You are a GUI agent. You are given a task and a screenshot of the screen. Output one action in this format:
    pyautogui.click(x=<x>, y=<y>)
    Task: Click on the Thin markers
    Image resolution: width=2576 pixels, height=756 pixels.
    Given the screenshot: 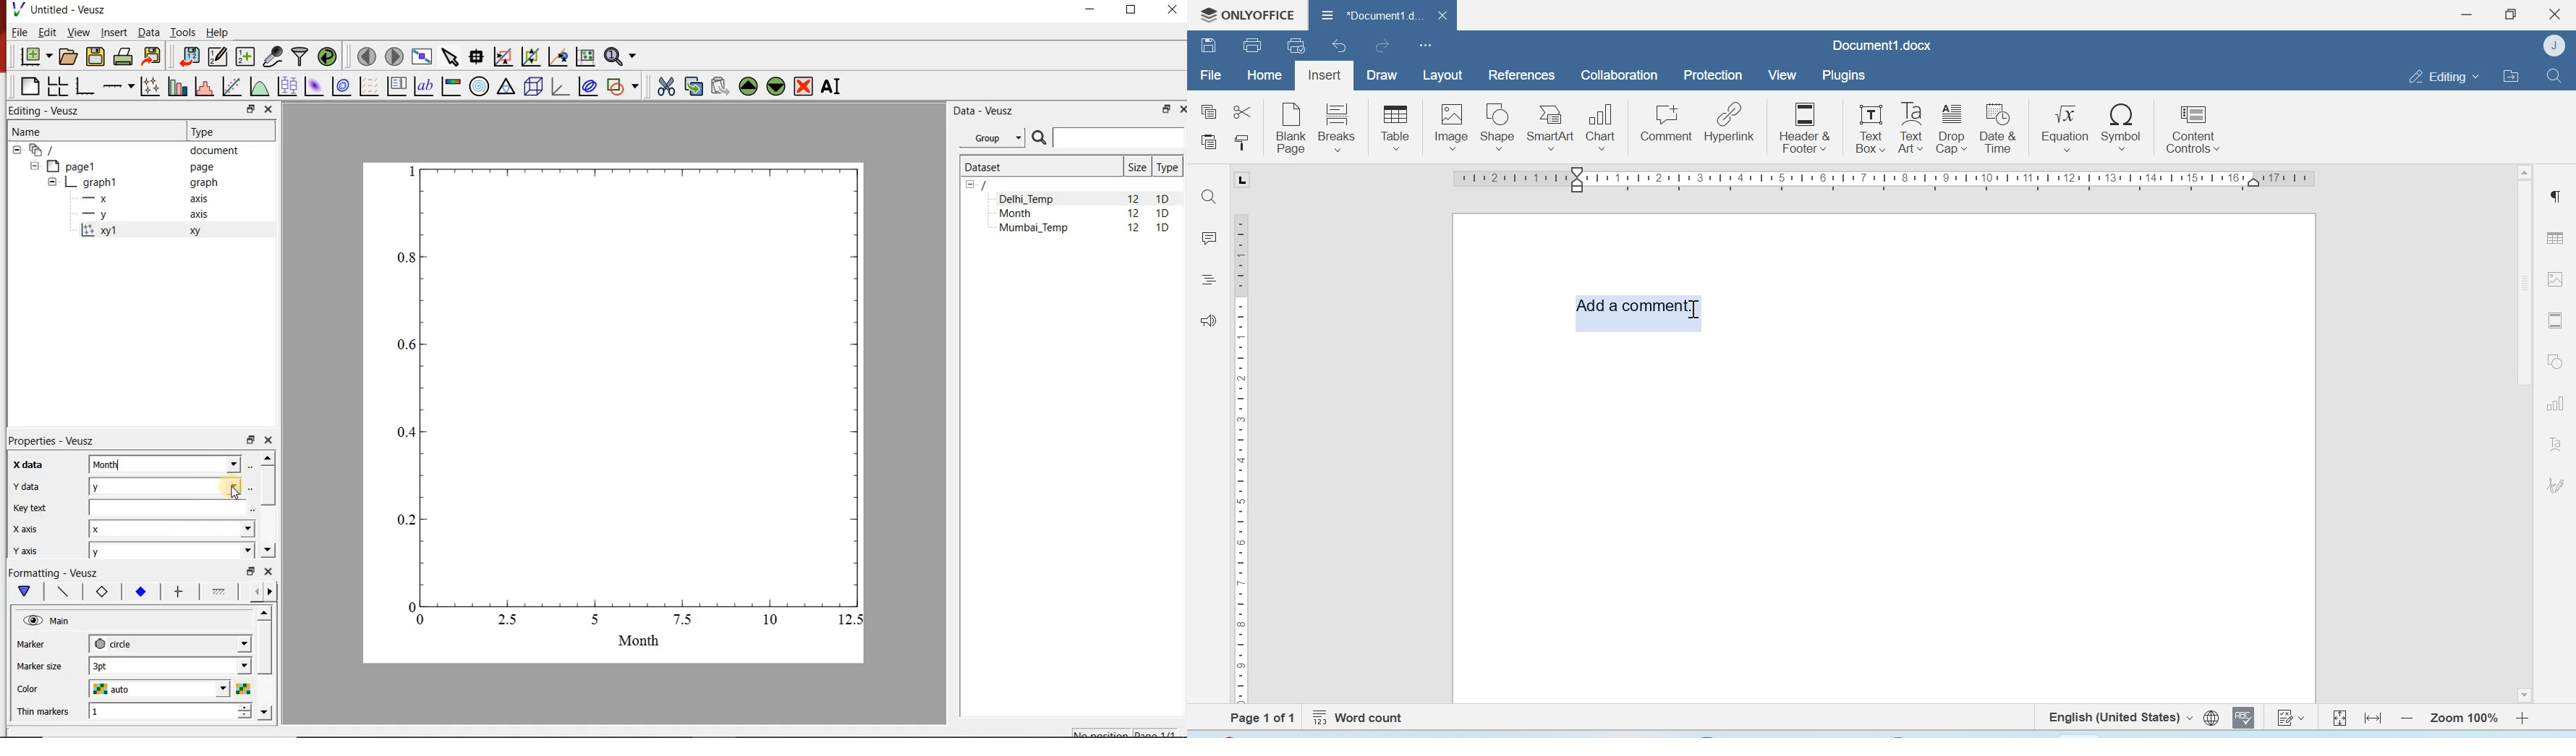 What is the action you would take?
    pyautogui.click(x=42, y=713)
    